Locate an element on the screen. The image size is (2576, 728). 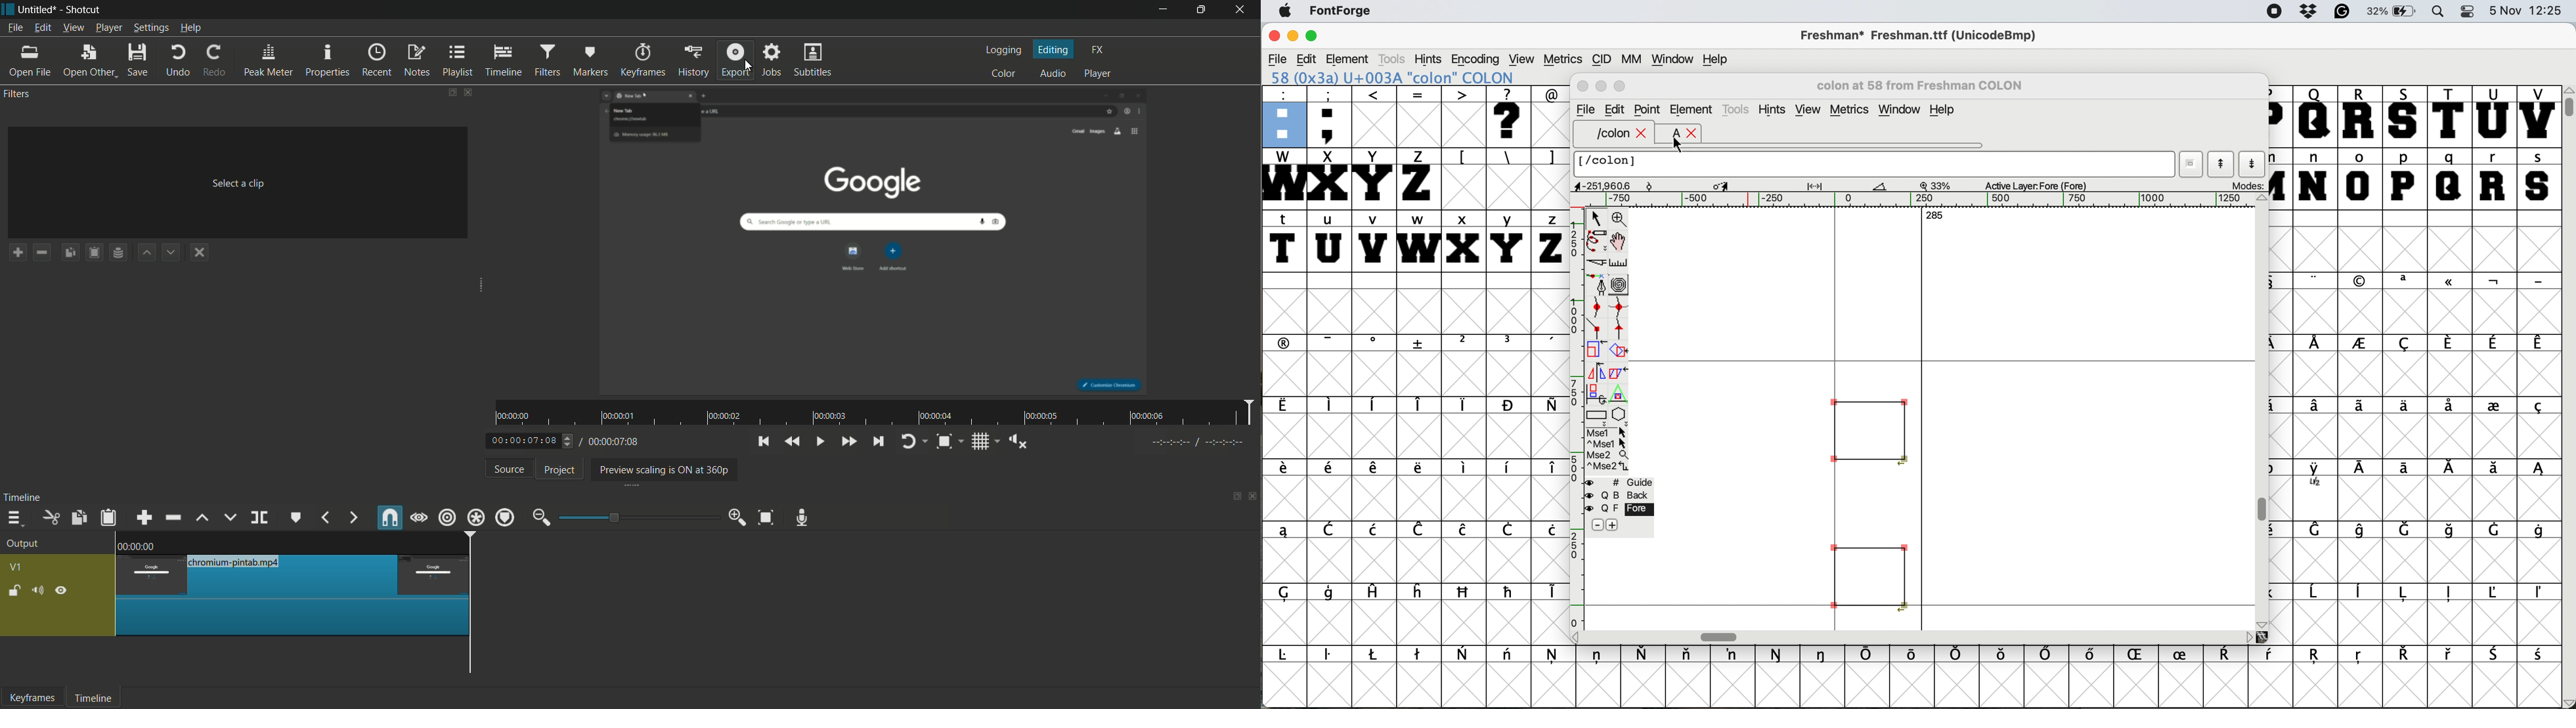
179 (0xb3) U+00B3 "uniO0B3" SUPERSCRIPT THREE is located at coordinates (1416, 77).